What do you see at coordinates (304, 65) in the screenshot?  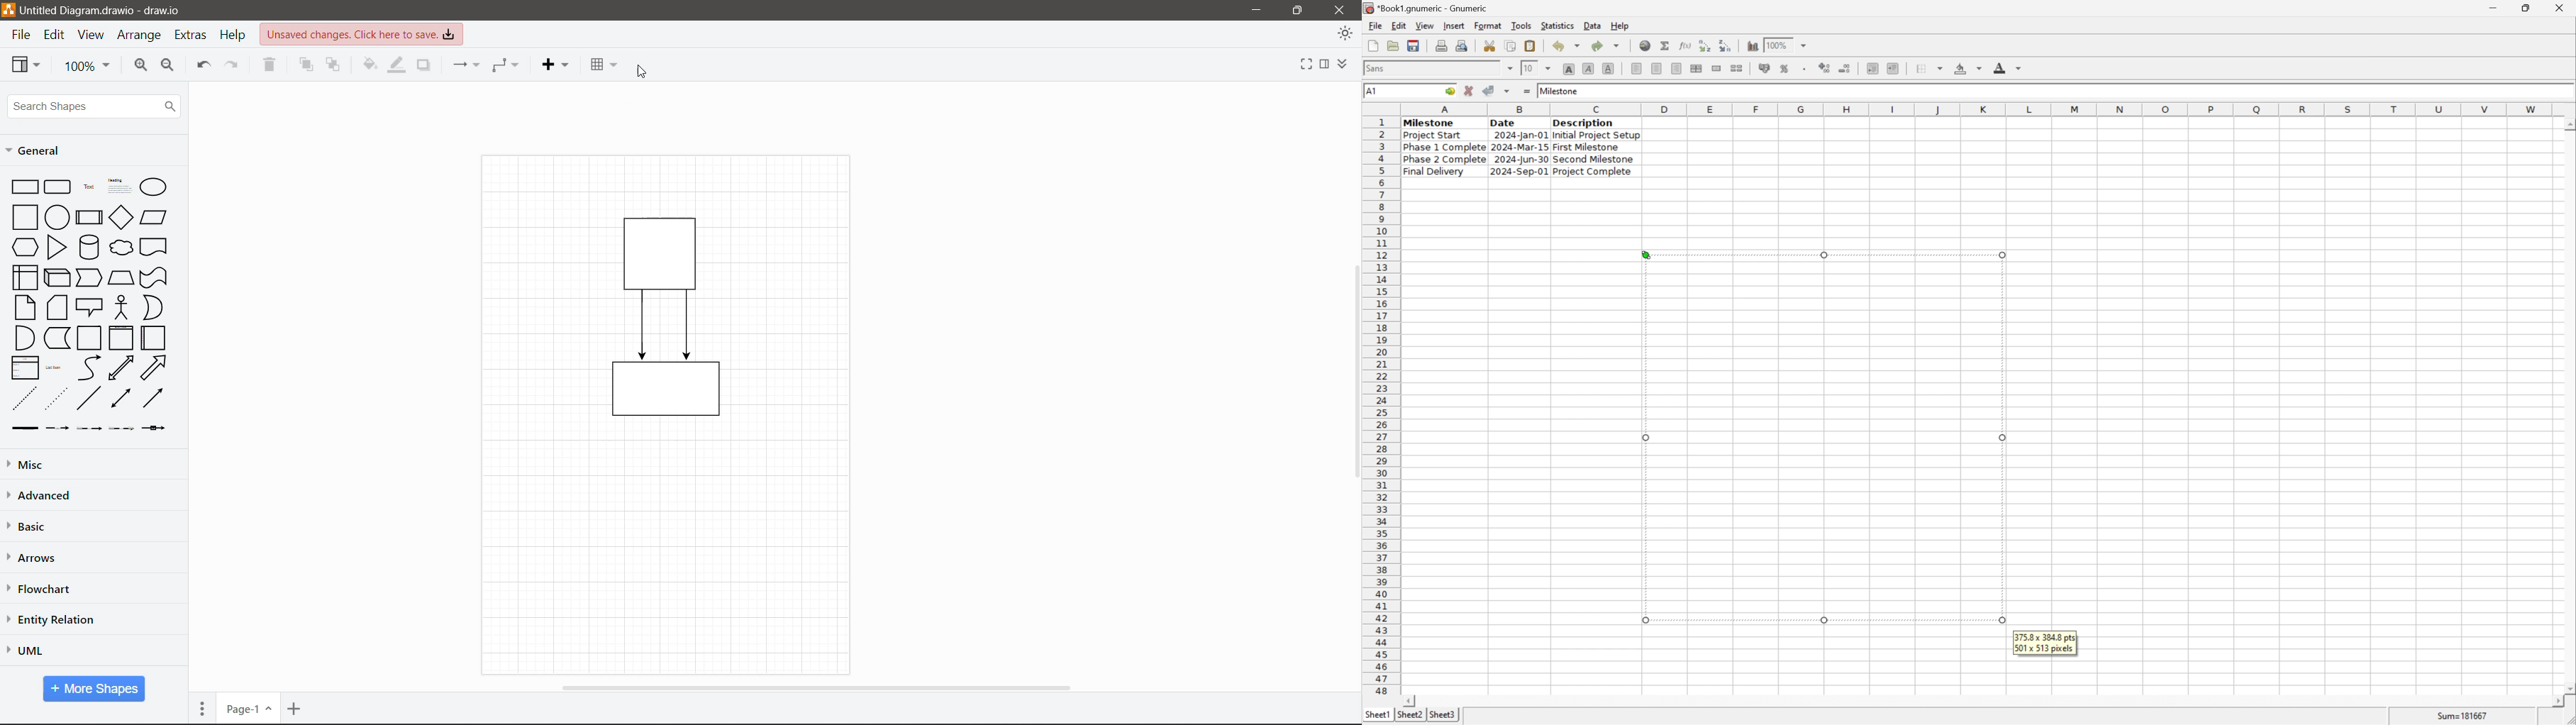 I see `To Front` at bounding box center [304, 65].